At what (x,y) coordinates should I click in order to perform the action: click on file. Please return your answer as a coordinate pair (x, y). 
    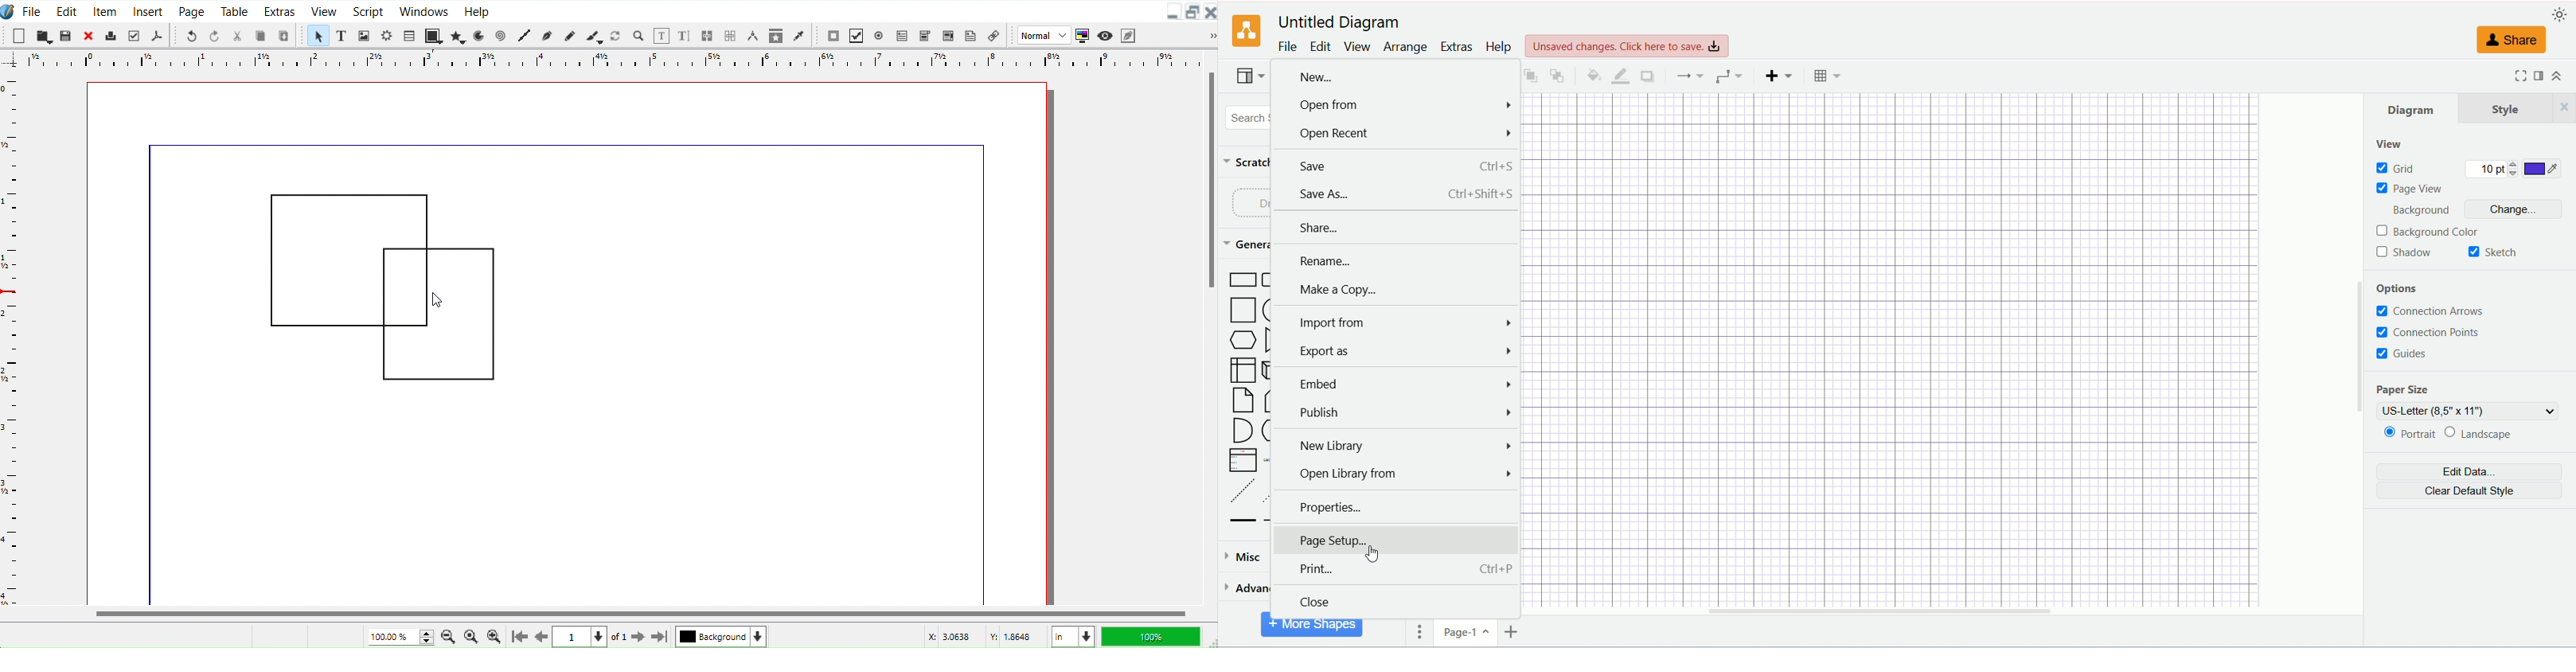
    Looking at the image, I should click on (1287, 47).